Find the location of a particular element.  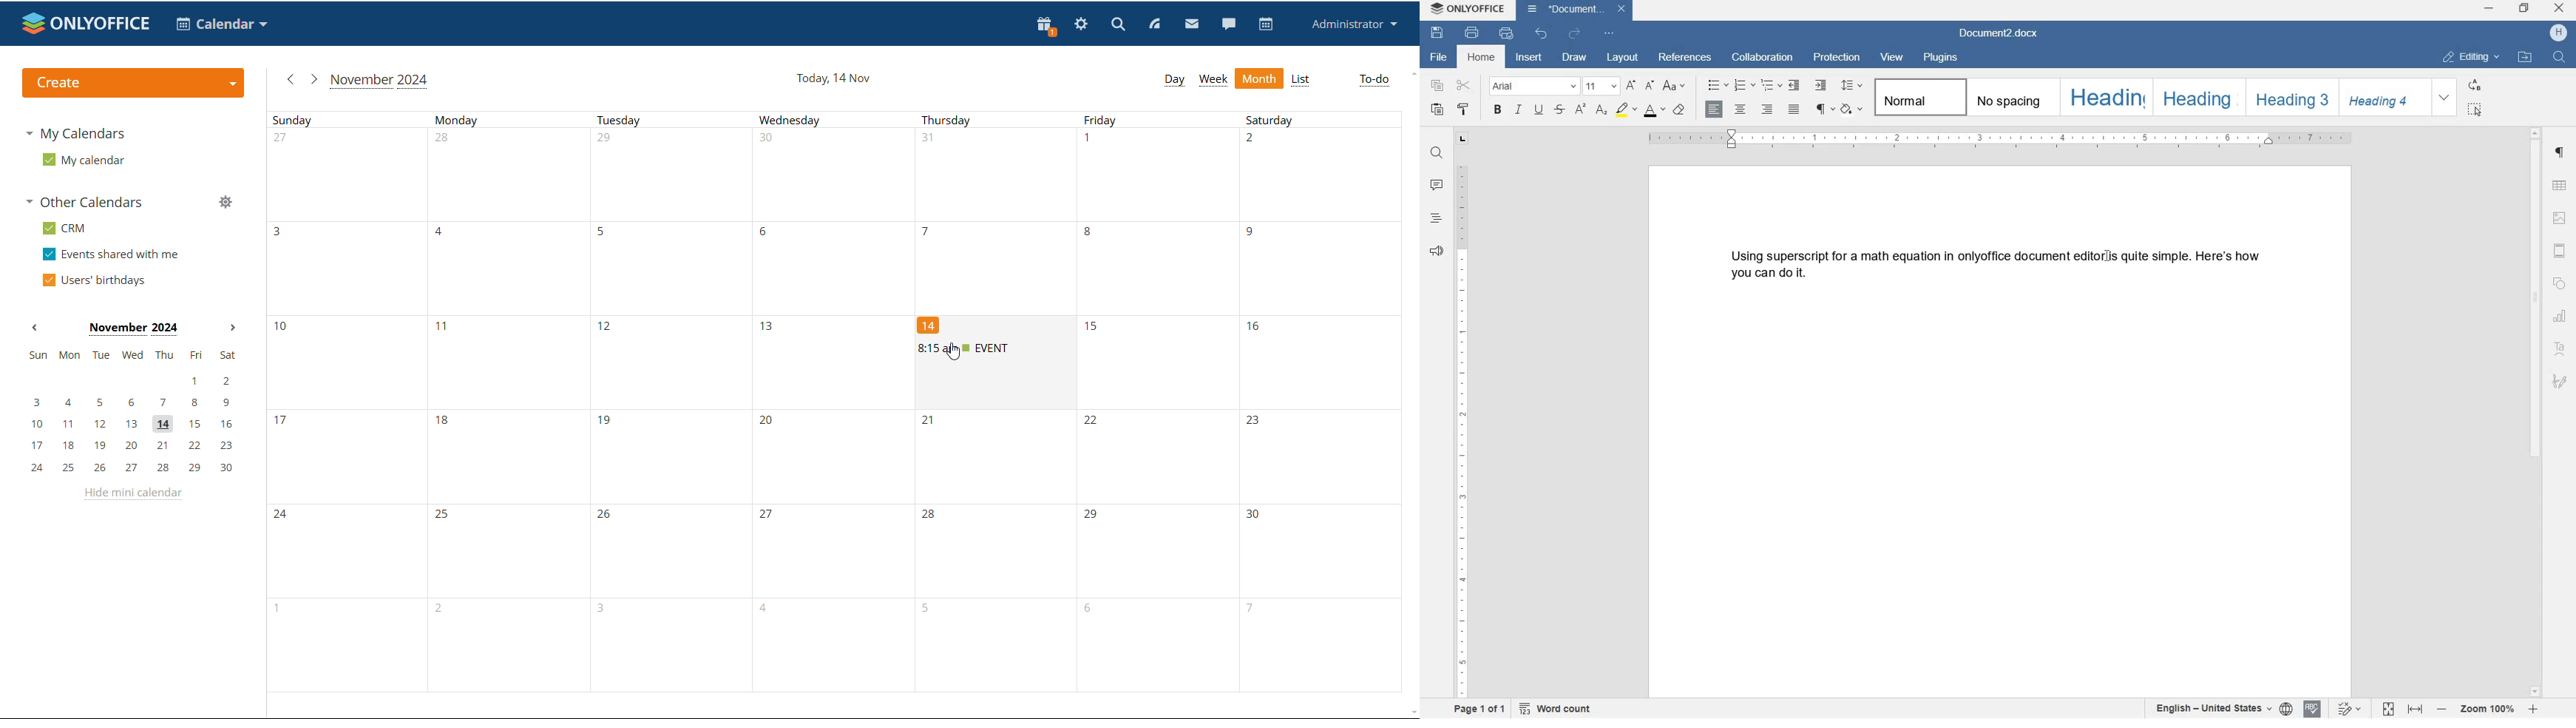

image is located at coordinates (2560, 218).